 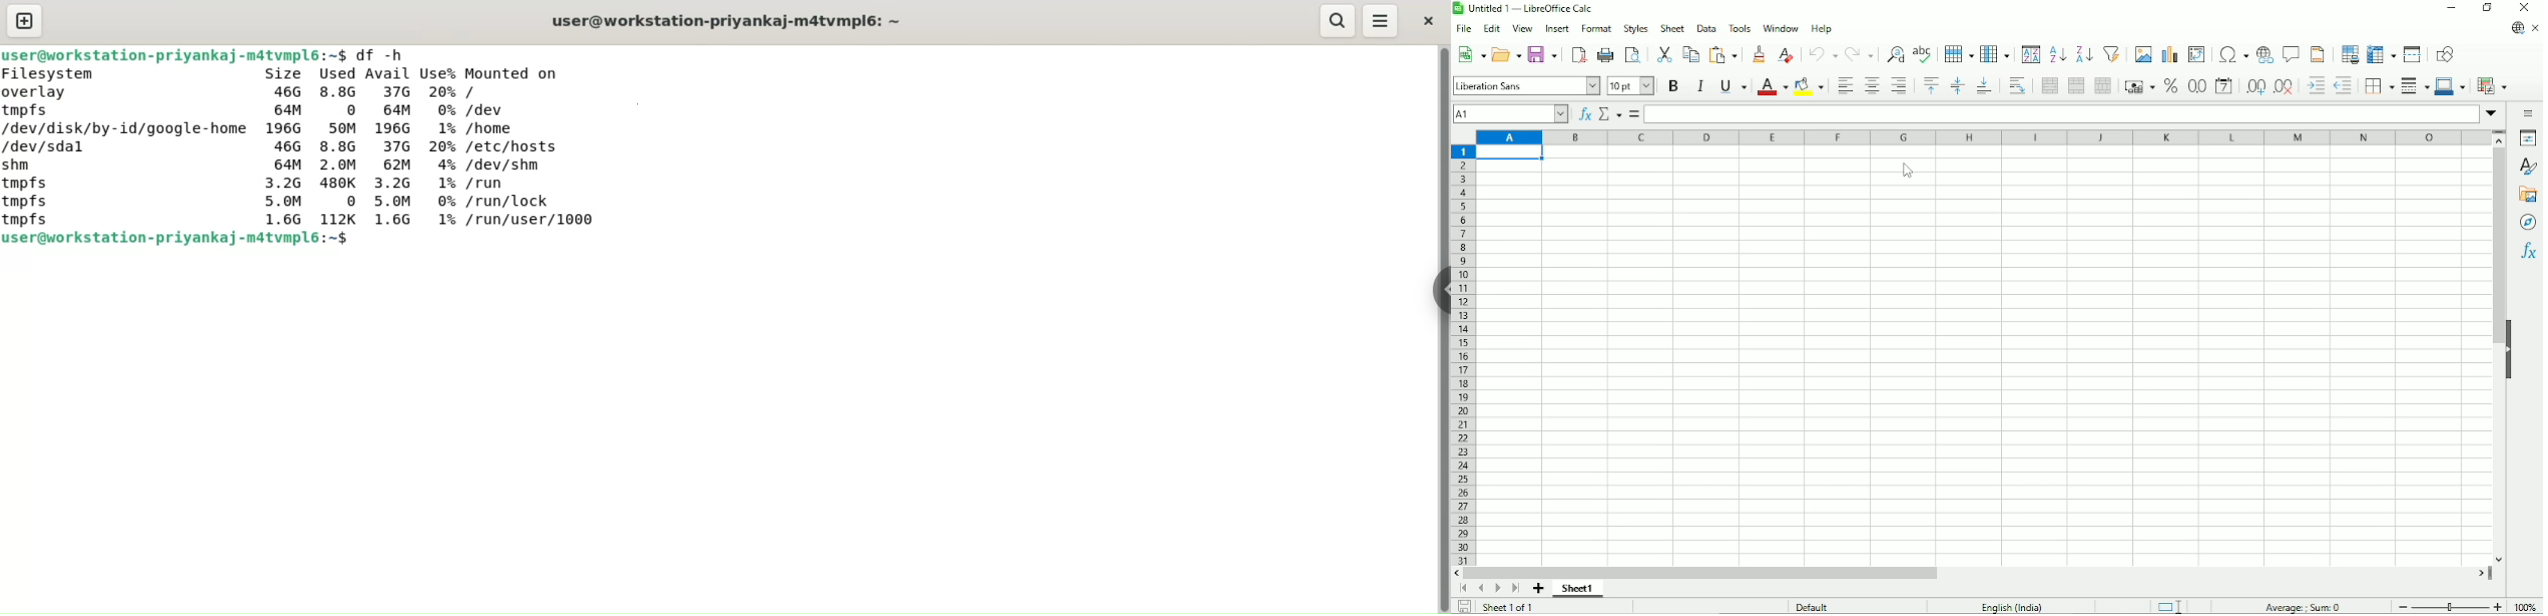 What do you see at coordinates (1893, 53) in the screenshot?
I see `Find and replace` at bounding box center [1893, 53].